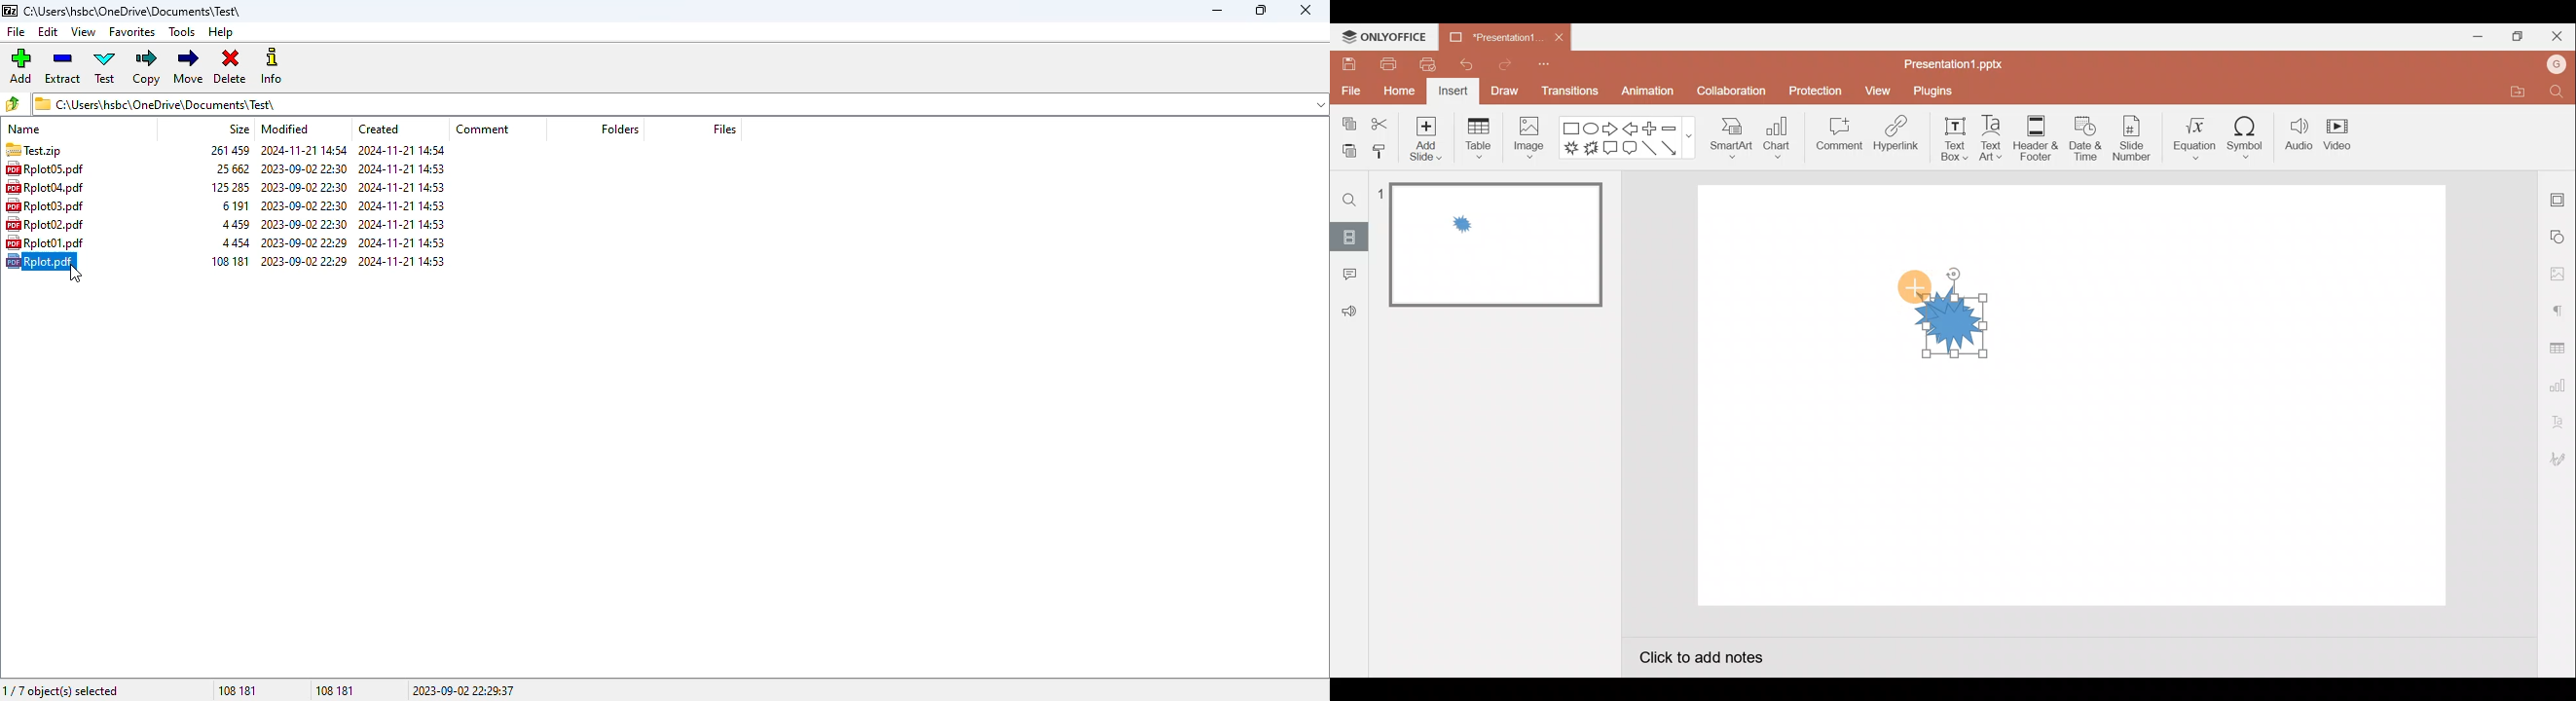 This screenshot has height=728, width=2576. Describe the element at coordinates (1465, 62) in the screenshot. I see `Undo` at that location.